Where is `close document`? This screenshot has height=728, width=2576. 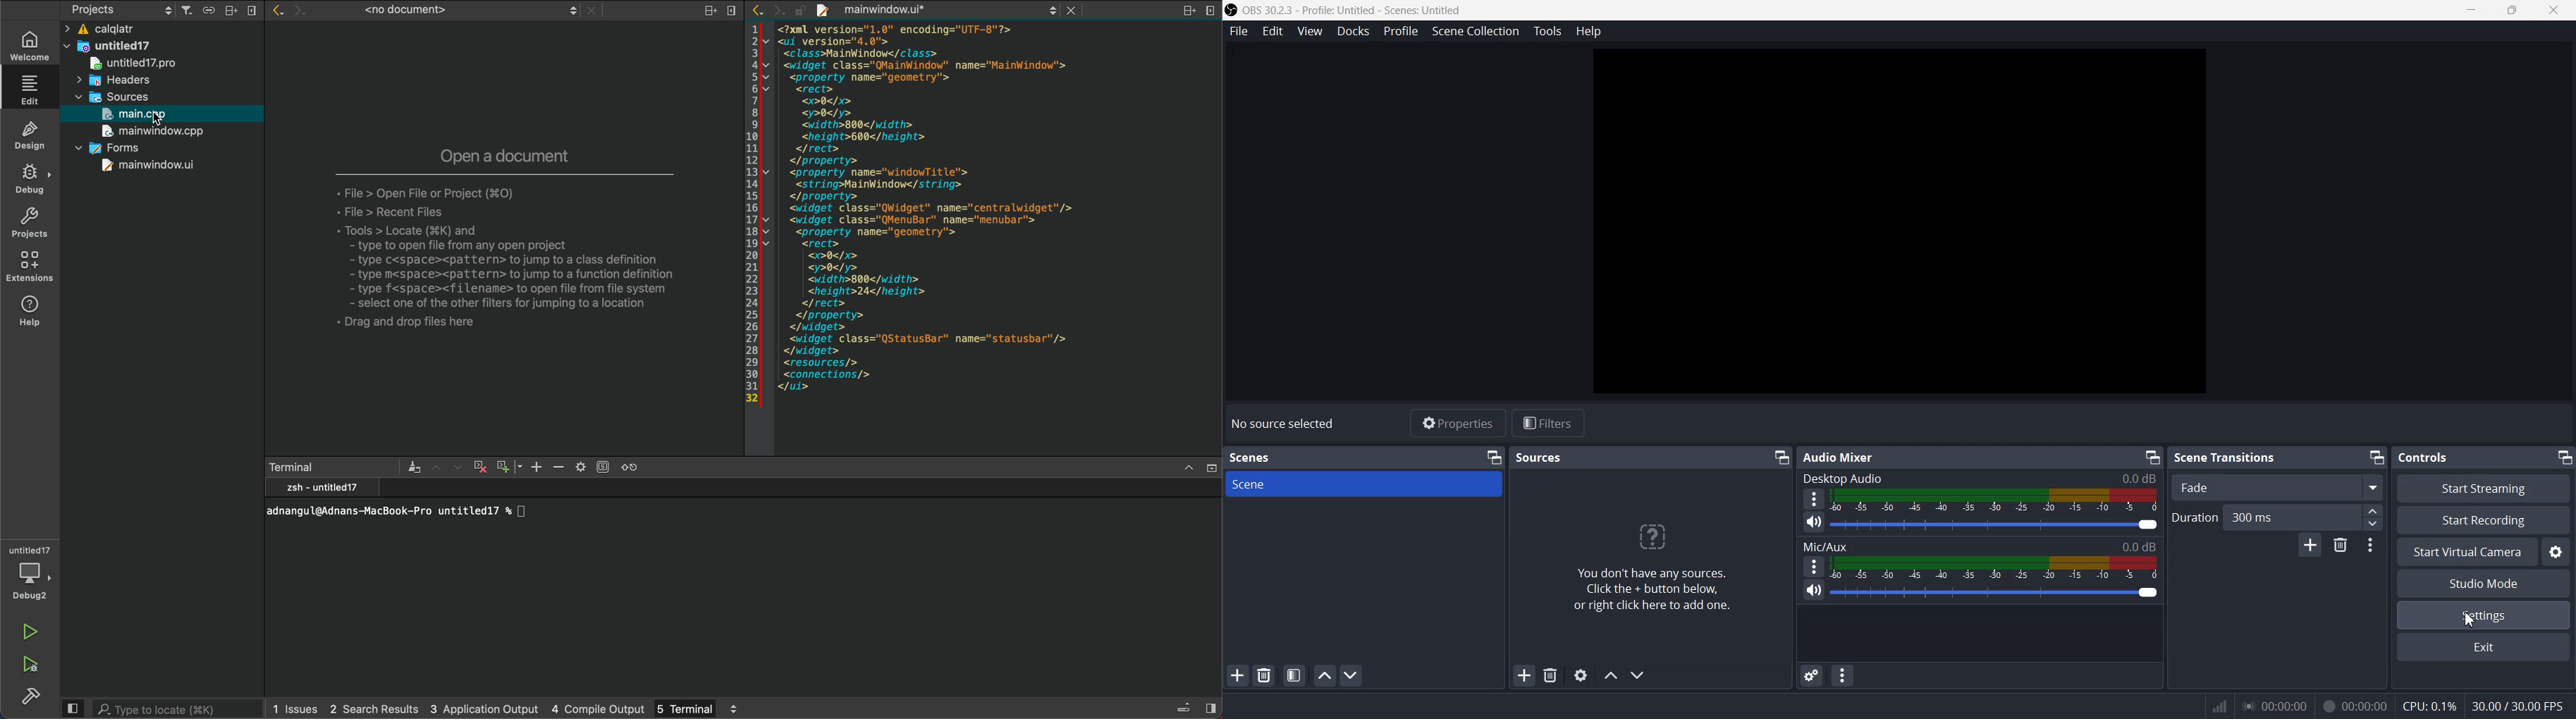
close document is located at coordinates (592, 12).